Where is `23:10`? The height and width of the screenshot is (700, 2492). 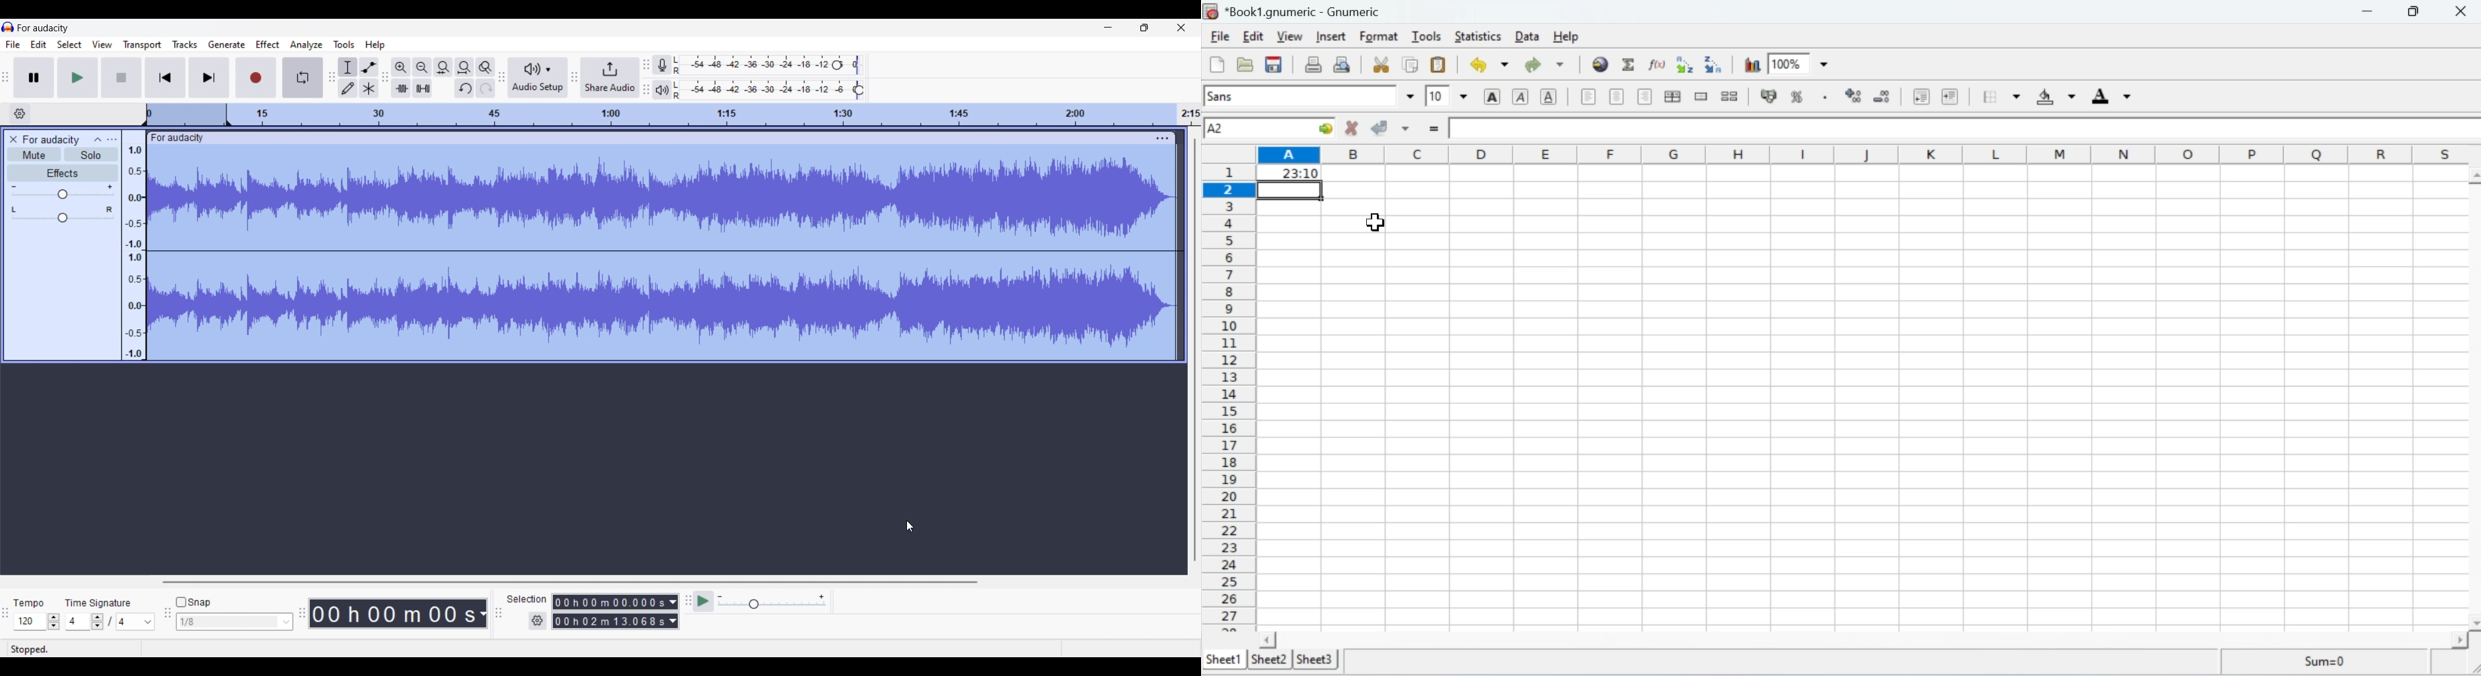 23:10 is located at coordinates (1287, 172).